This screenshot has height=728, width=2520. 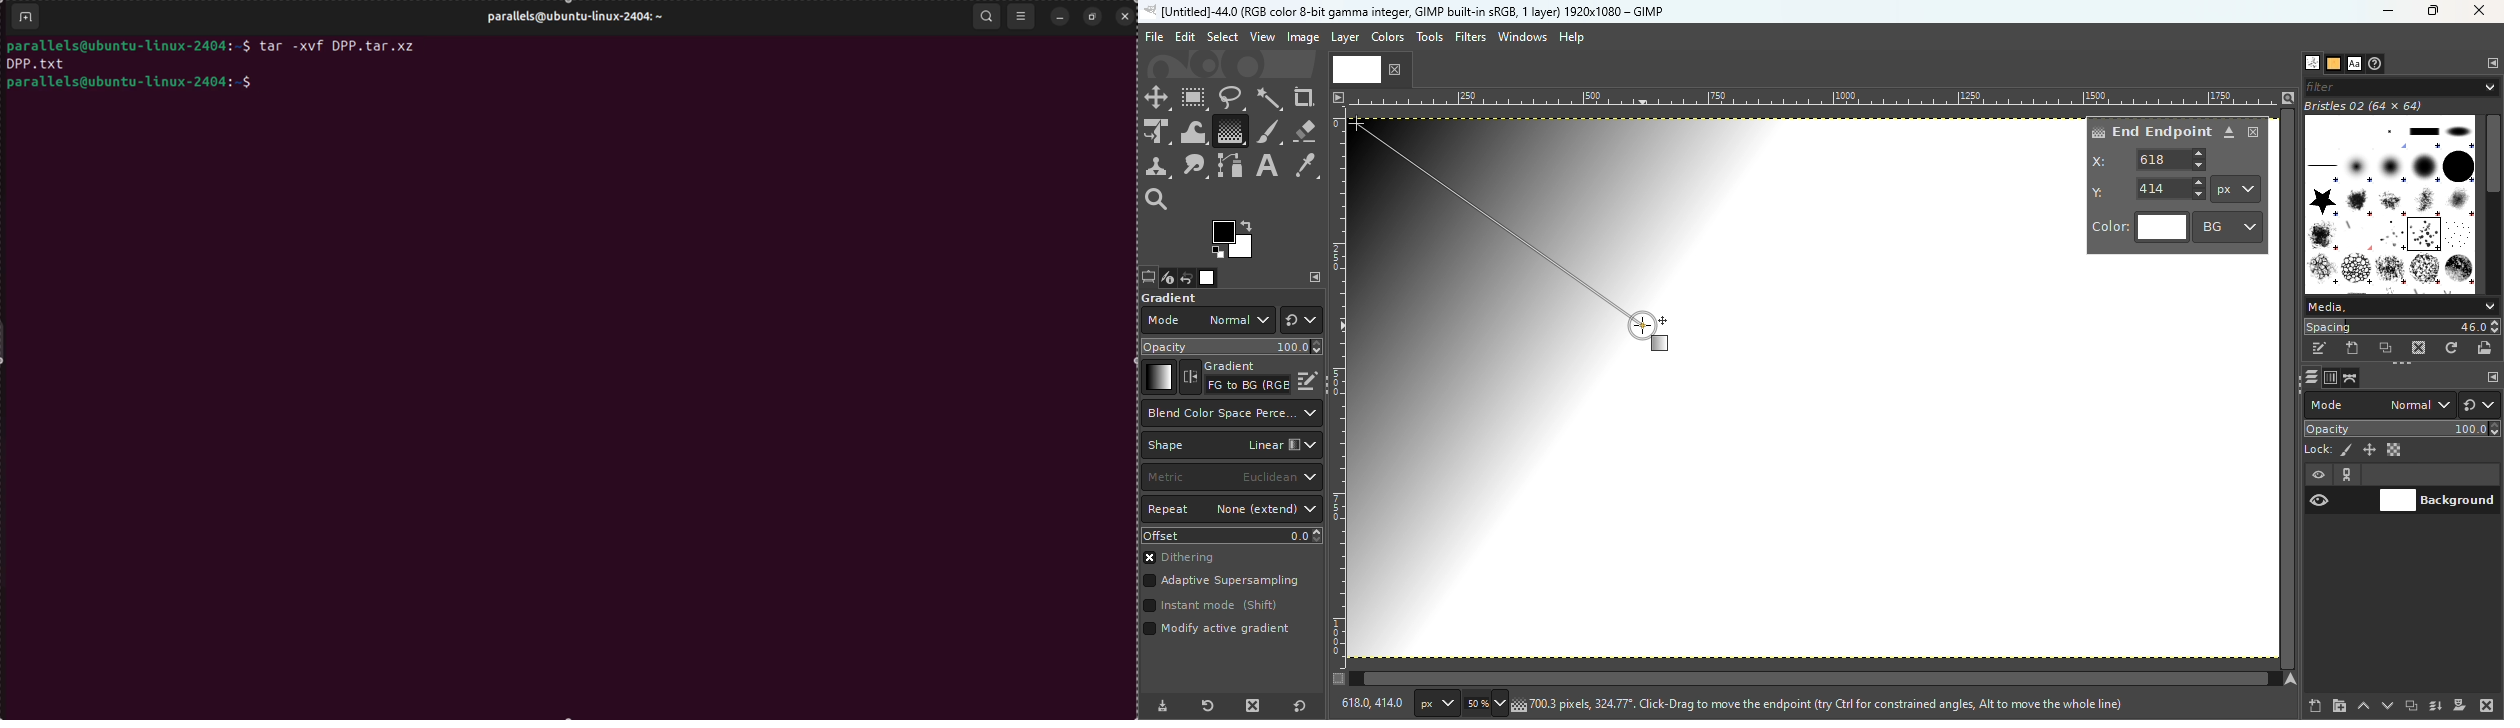 I want to click on Repeat, so click(x=1232, y=510).